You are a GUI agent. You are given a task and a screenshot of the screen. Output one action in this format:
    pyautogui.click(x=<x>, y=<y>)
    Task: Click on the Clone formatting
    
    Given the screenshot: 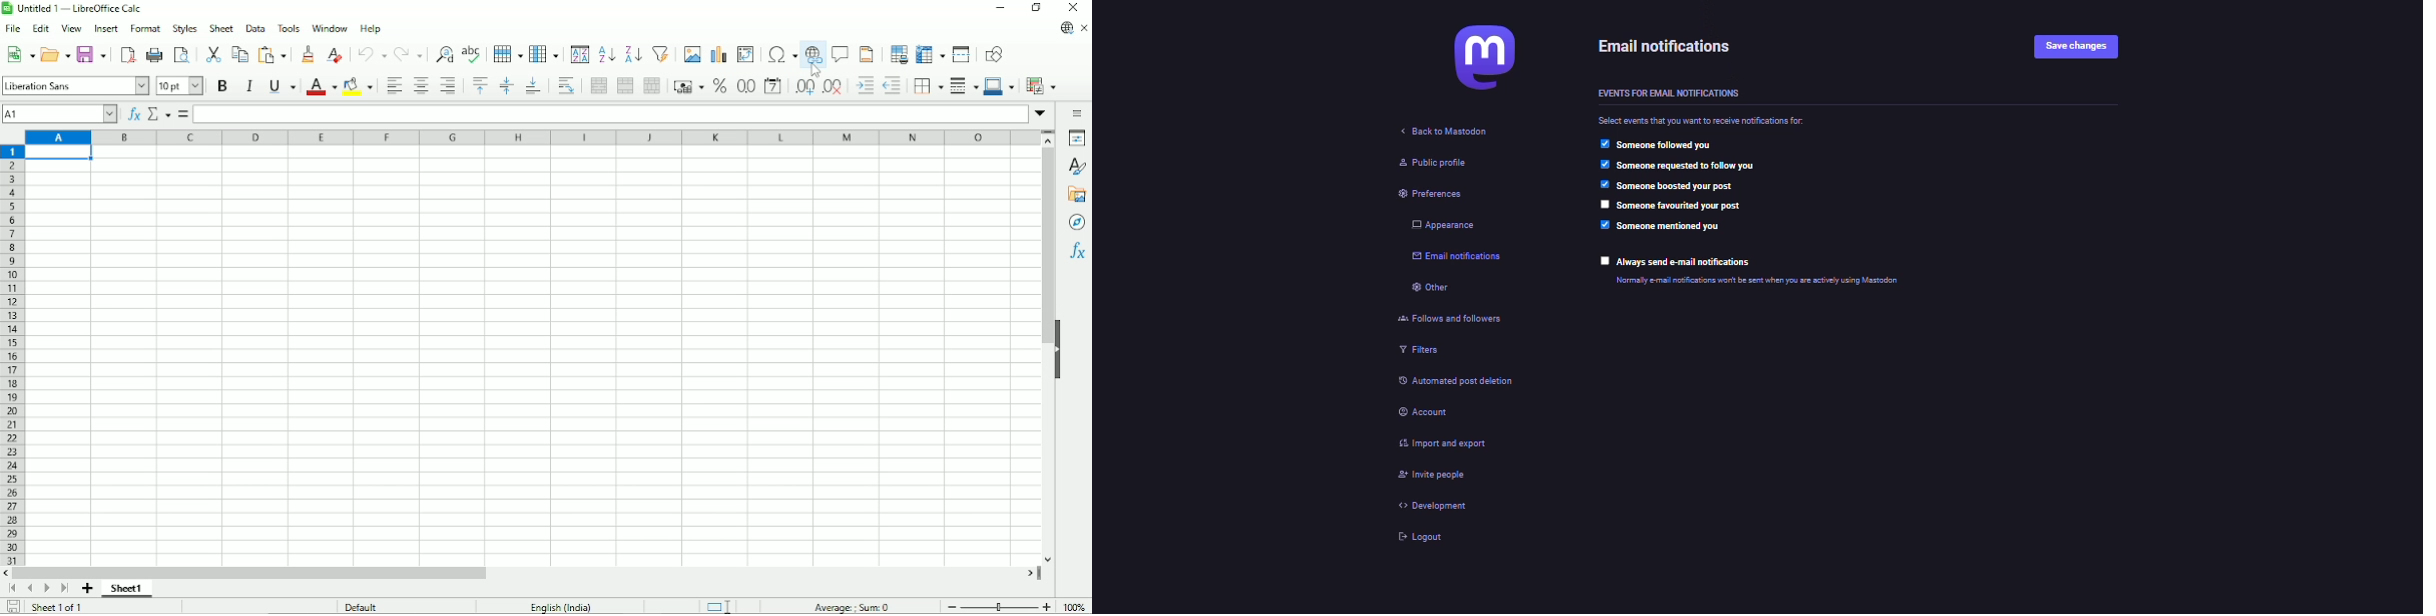 What is the action you would take?
    pyautogui.click(x=308, y=54)
    